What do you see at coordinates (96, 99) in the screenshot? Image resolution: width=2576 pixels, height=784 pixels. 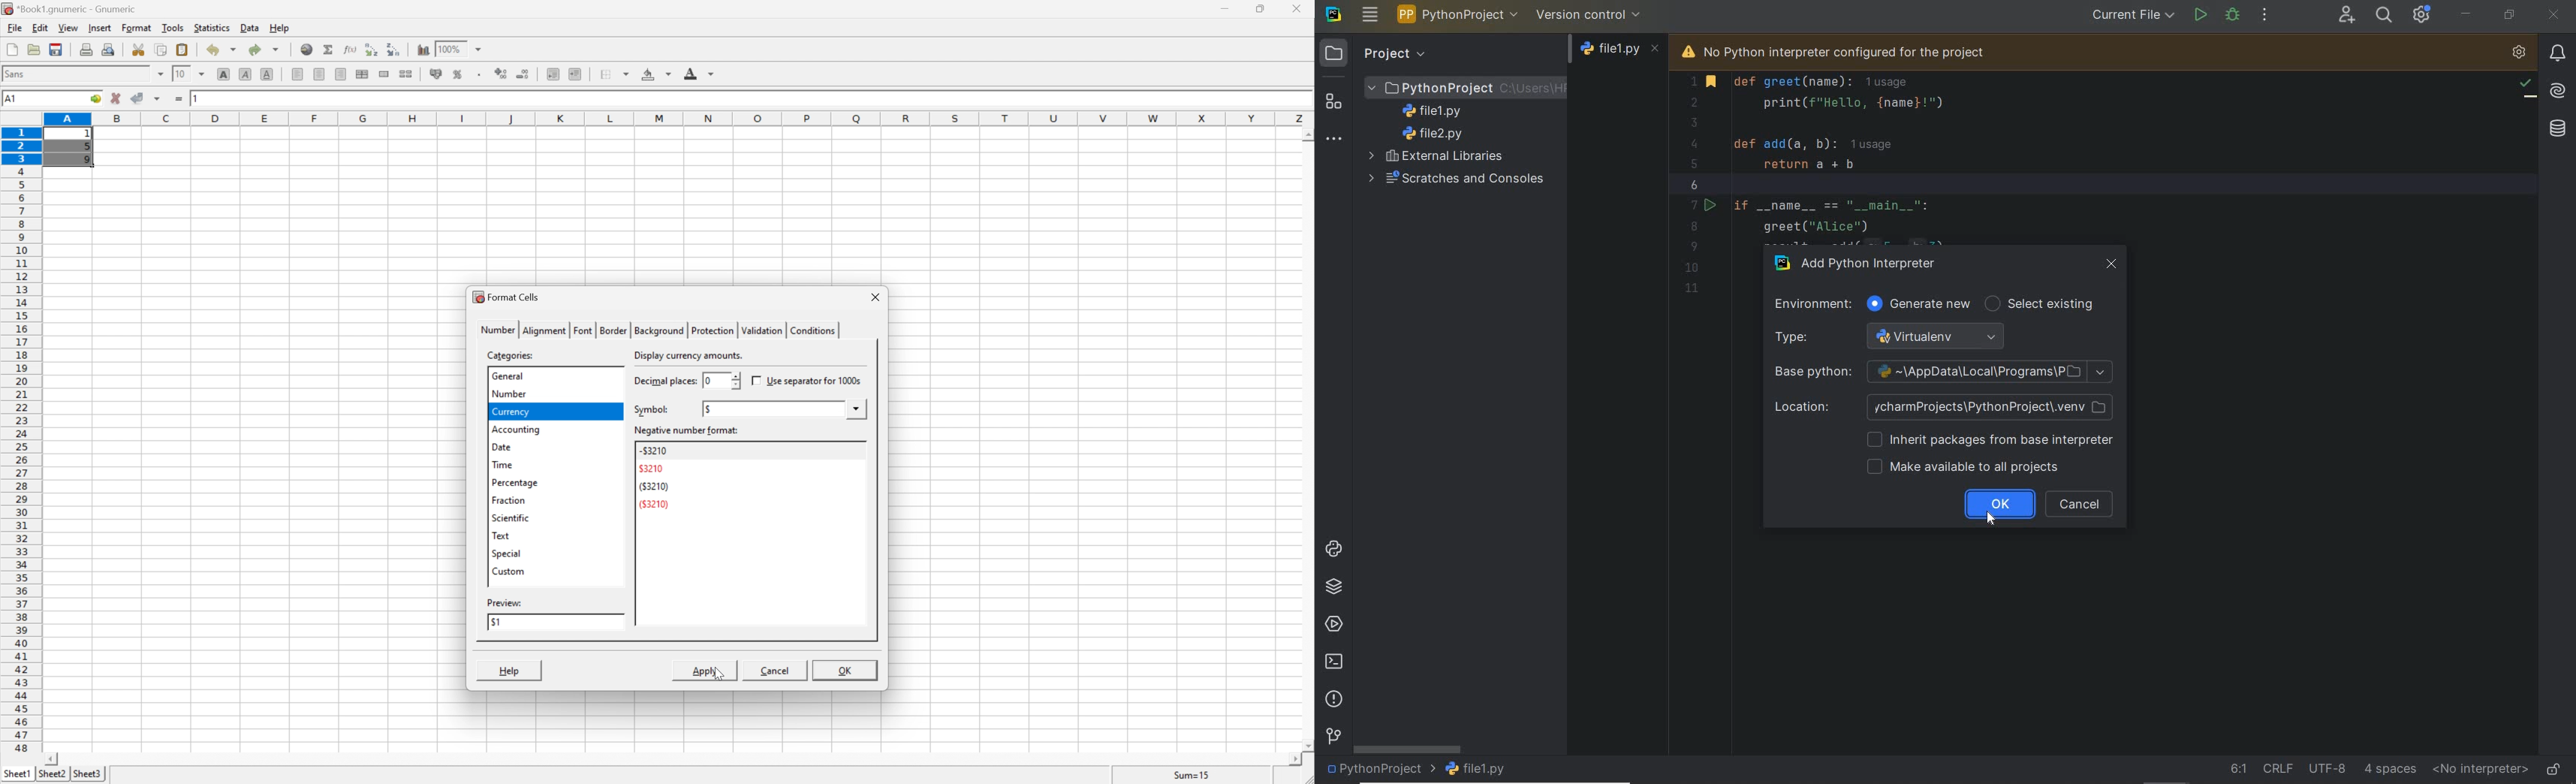 I see `go to` at bounding box center [96, 99].